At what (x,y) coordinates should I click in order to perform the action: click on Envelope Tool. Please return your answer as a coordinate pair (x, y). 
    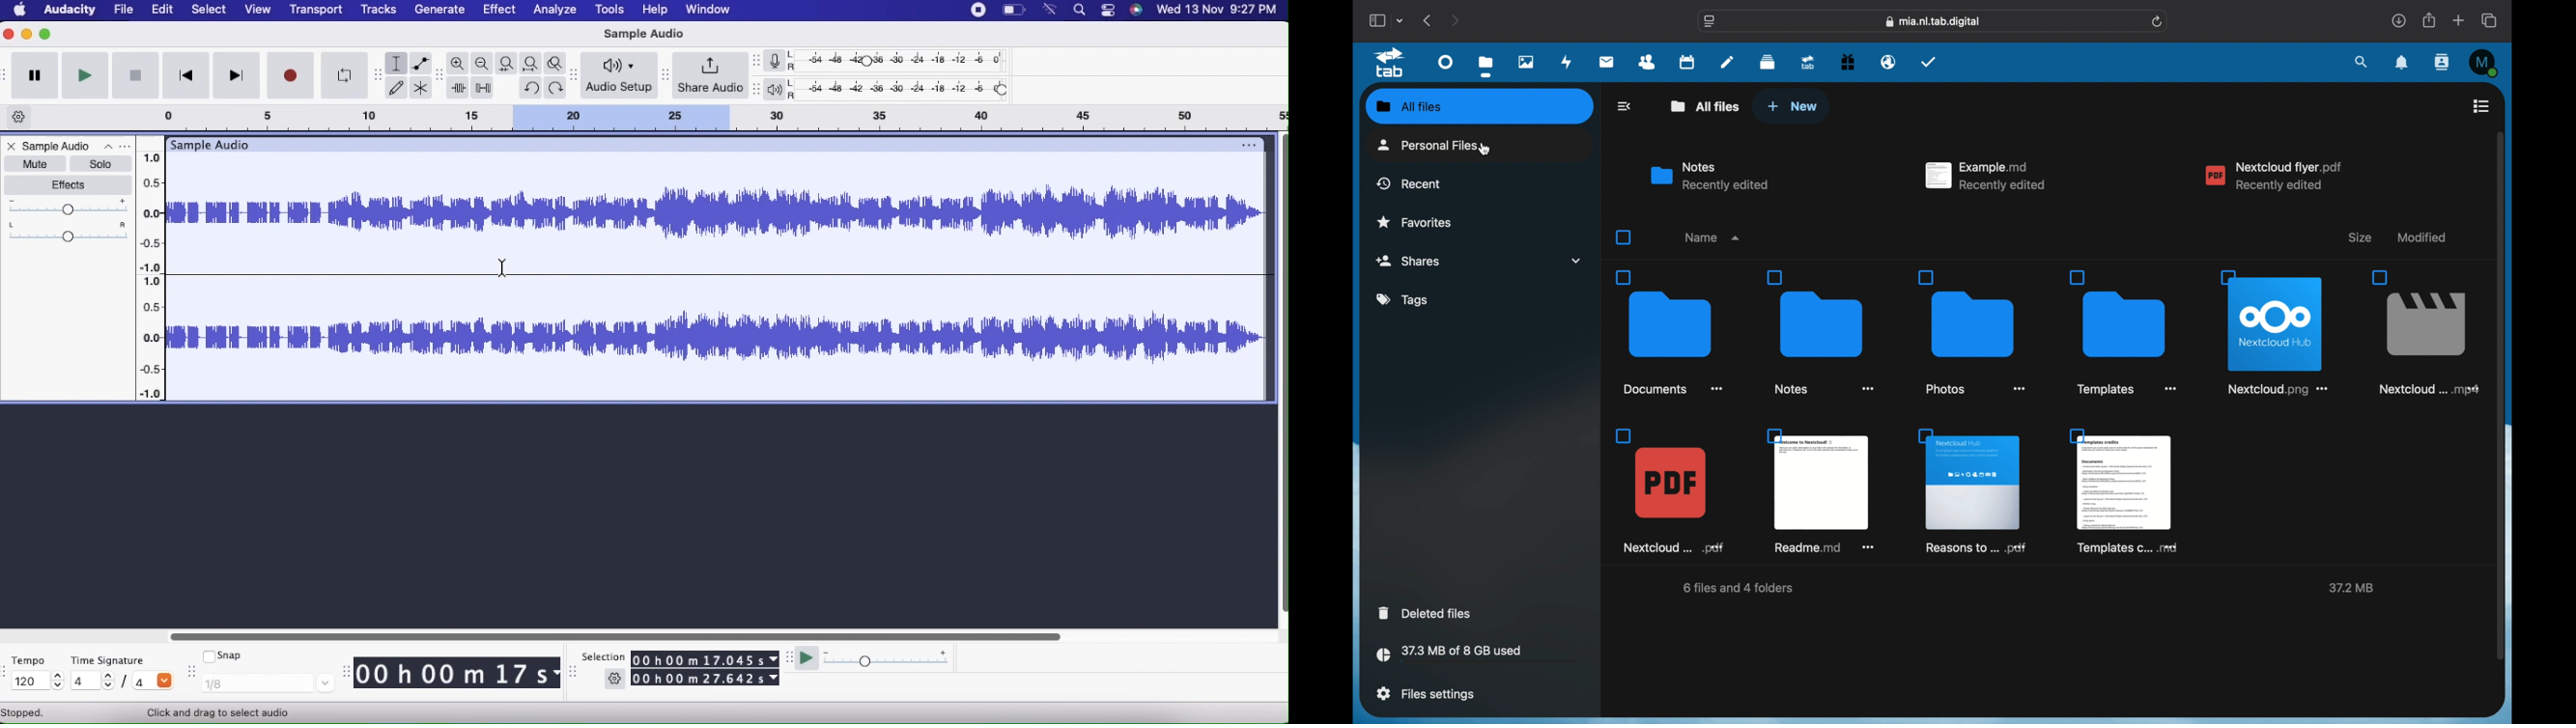
    Looking at the image, I should click on (421, 64).